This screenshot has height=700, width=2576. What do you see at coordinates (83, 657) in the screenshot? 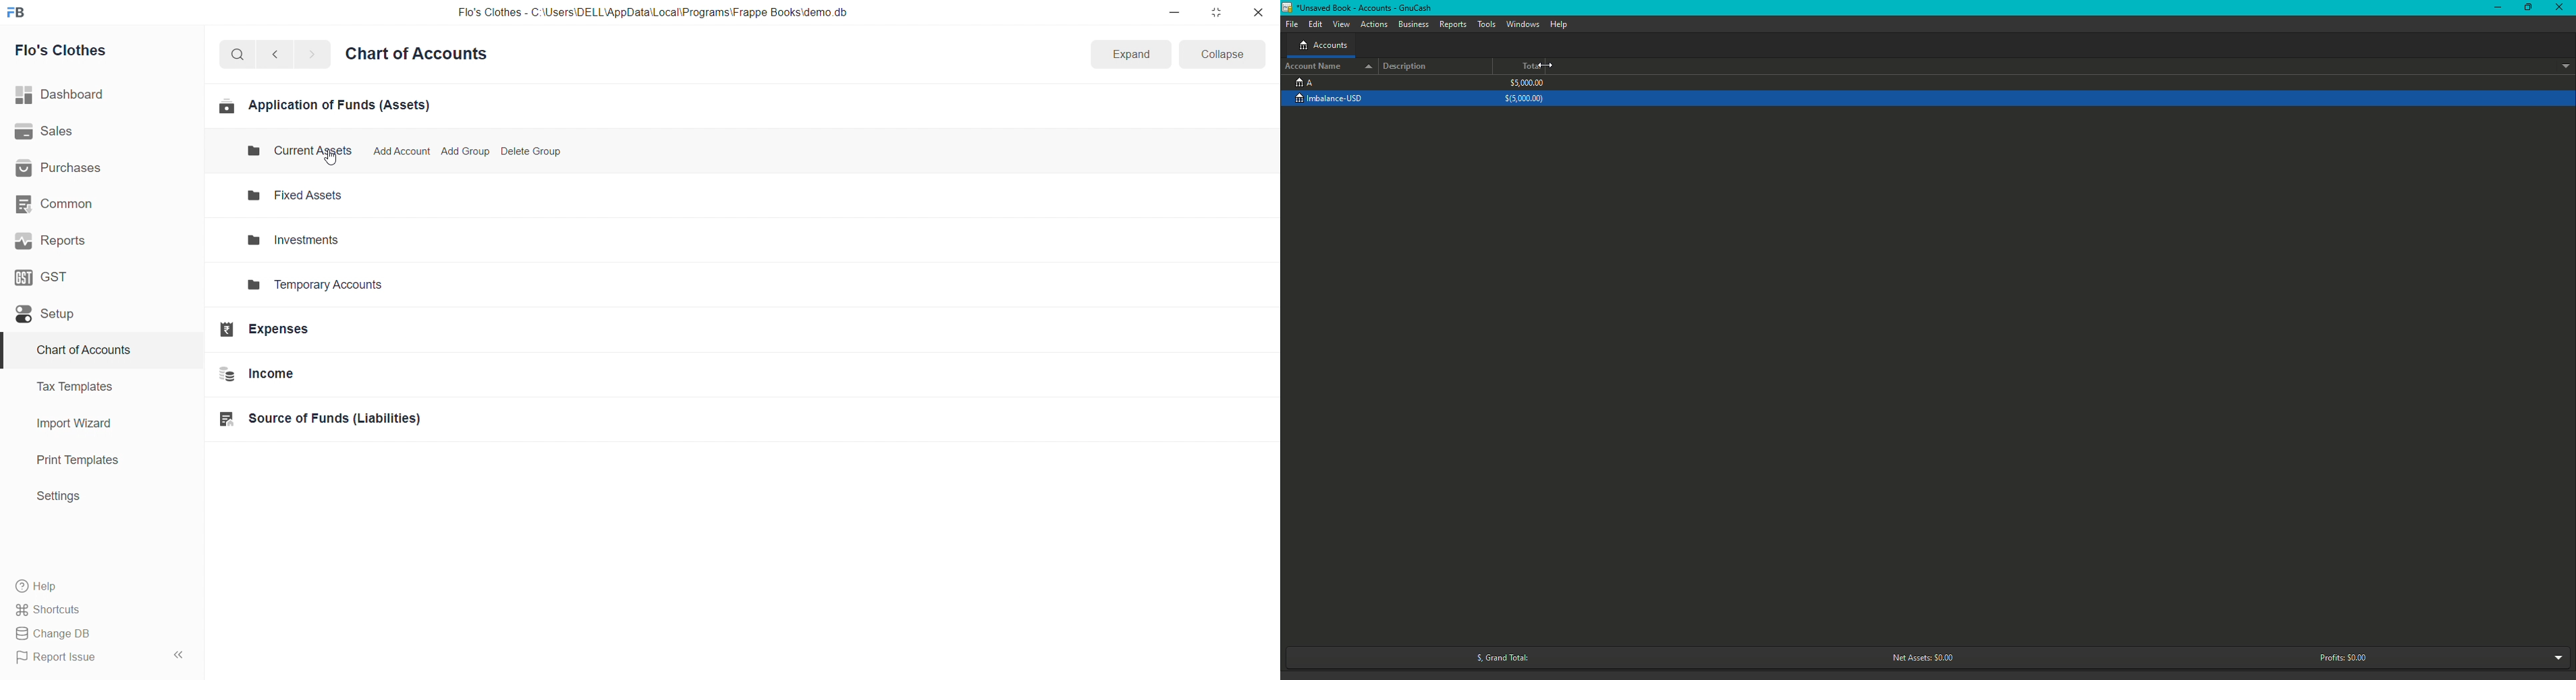
I see `Report Issue` at bounding box center [83, 657].